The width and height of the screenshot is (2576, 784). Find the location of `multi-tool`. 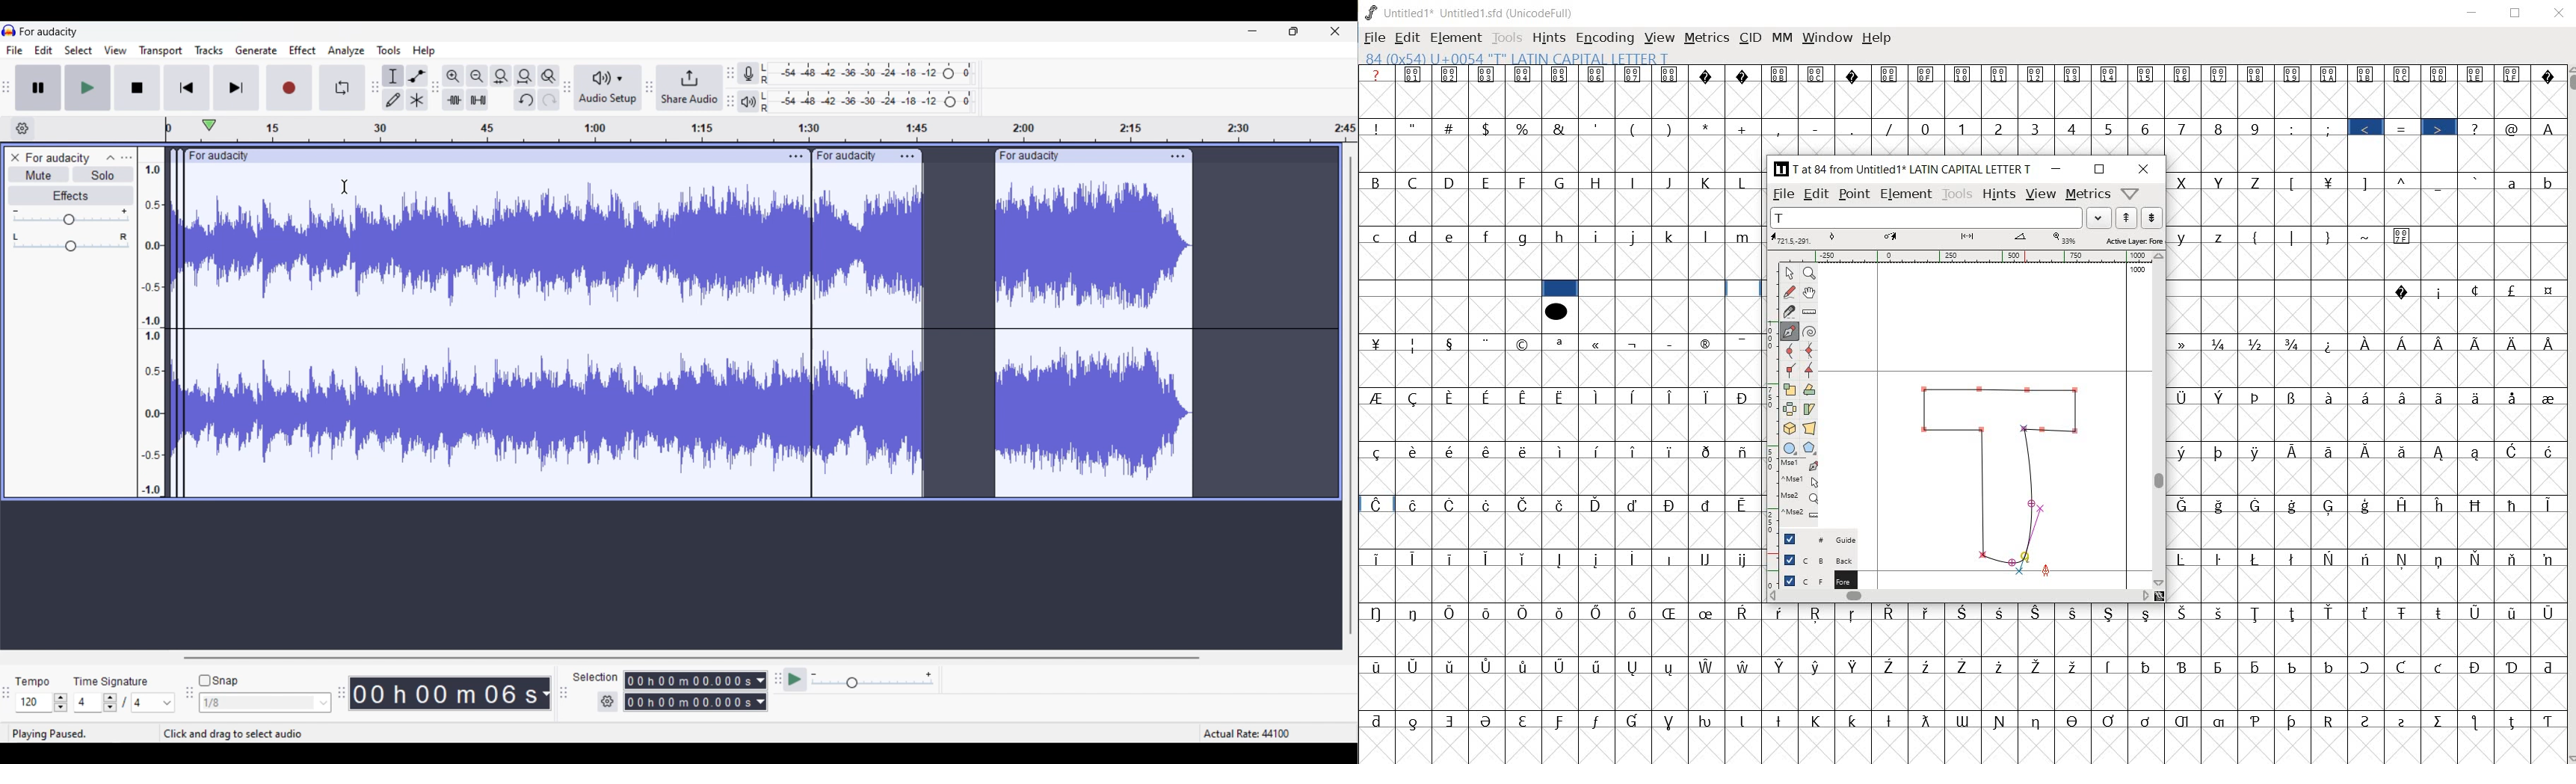

multi-tool is located at coordinates (418, 100).